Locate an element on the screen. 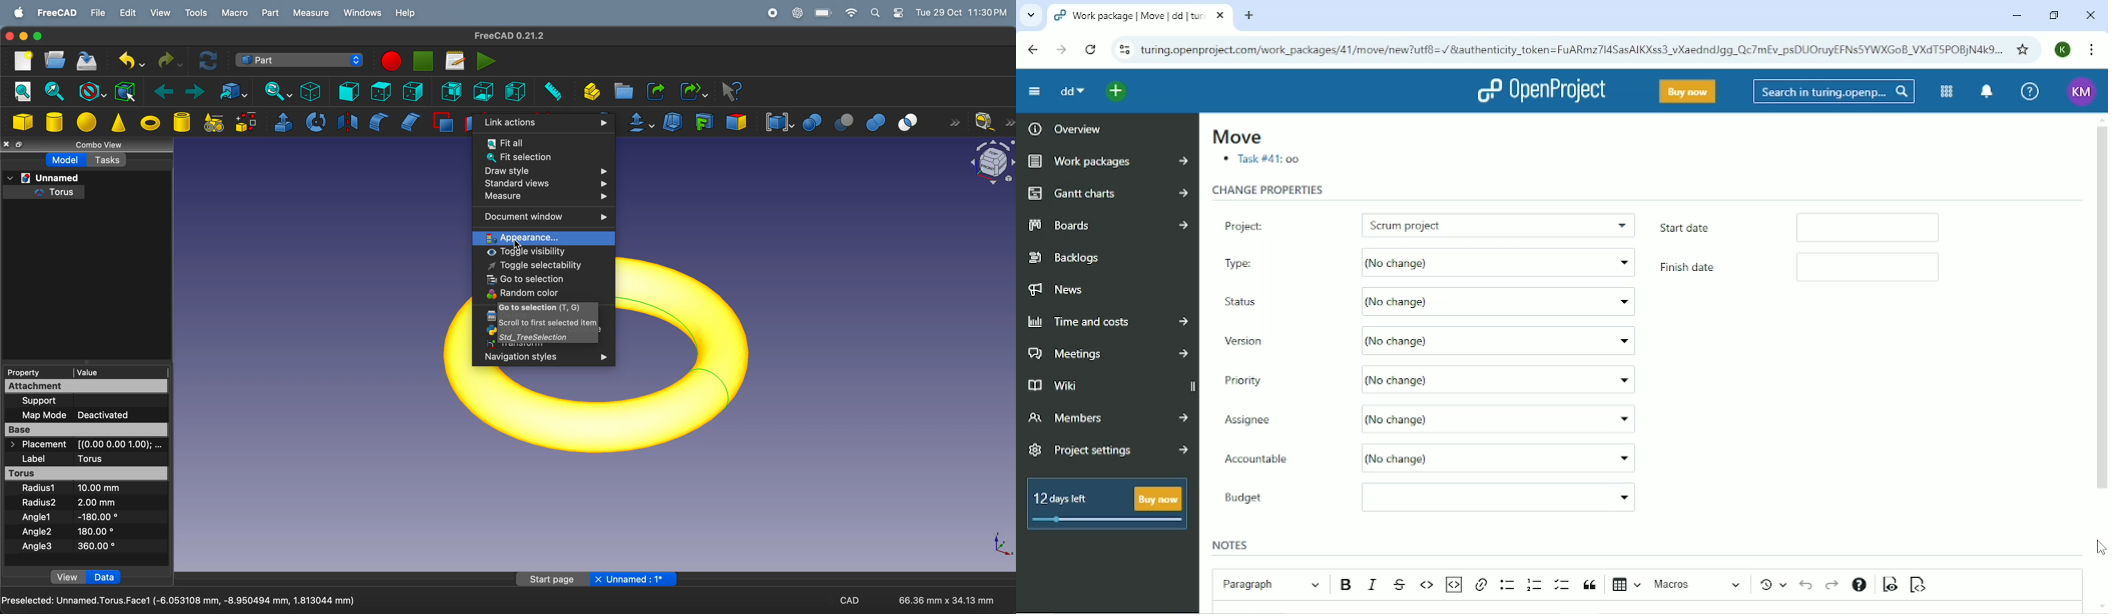 Image resolution: width=2128 pixels, height=616 pixels. Preselected Unamed is located at coordinates (180, 601).